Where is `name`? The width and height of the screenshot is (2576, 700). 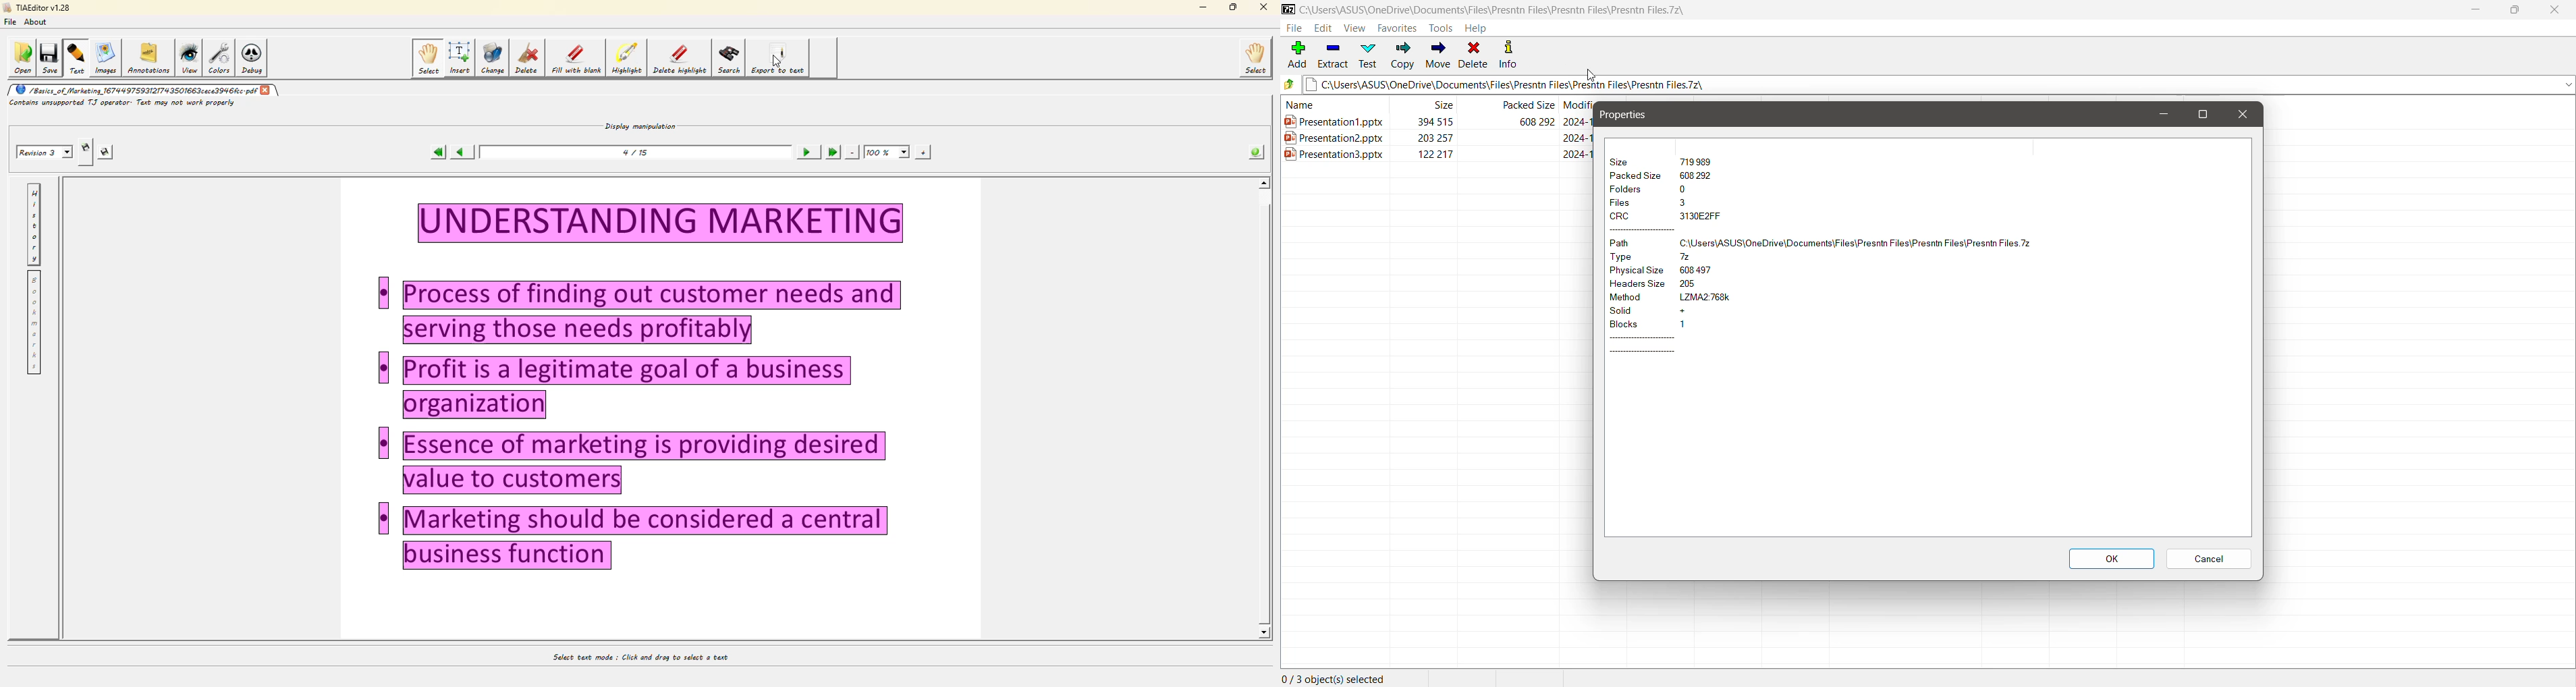 name is located at coordinates (1308, 107).